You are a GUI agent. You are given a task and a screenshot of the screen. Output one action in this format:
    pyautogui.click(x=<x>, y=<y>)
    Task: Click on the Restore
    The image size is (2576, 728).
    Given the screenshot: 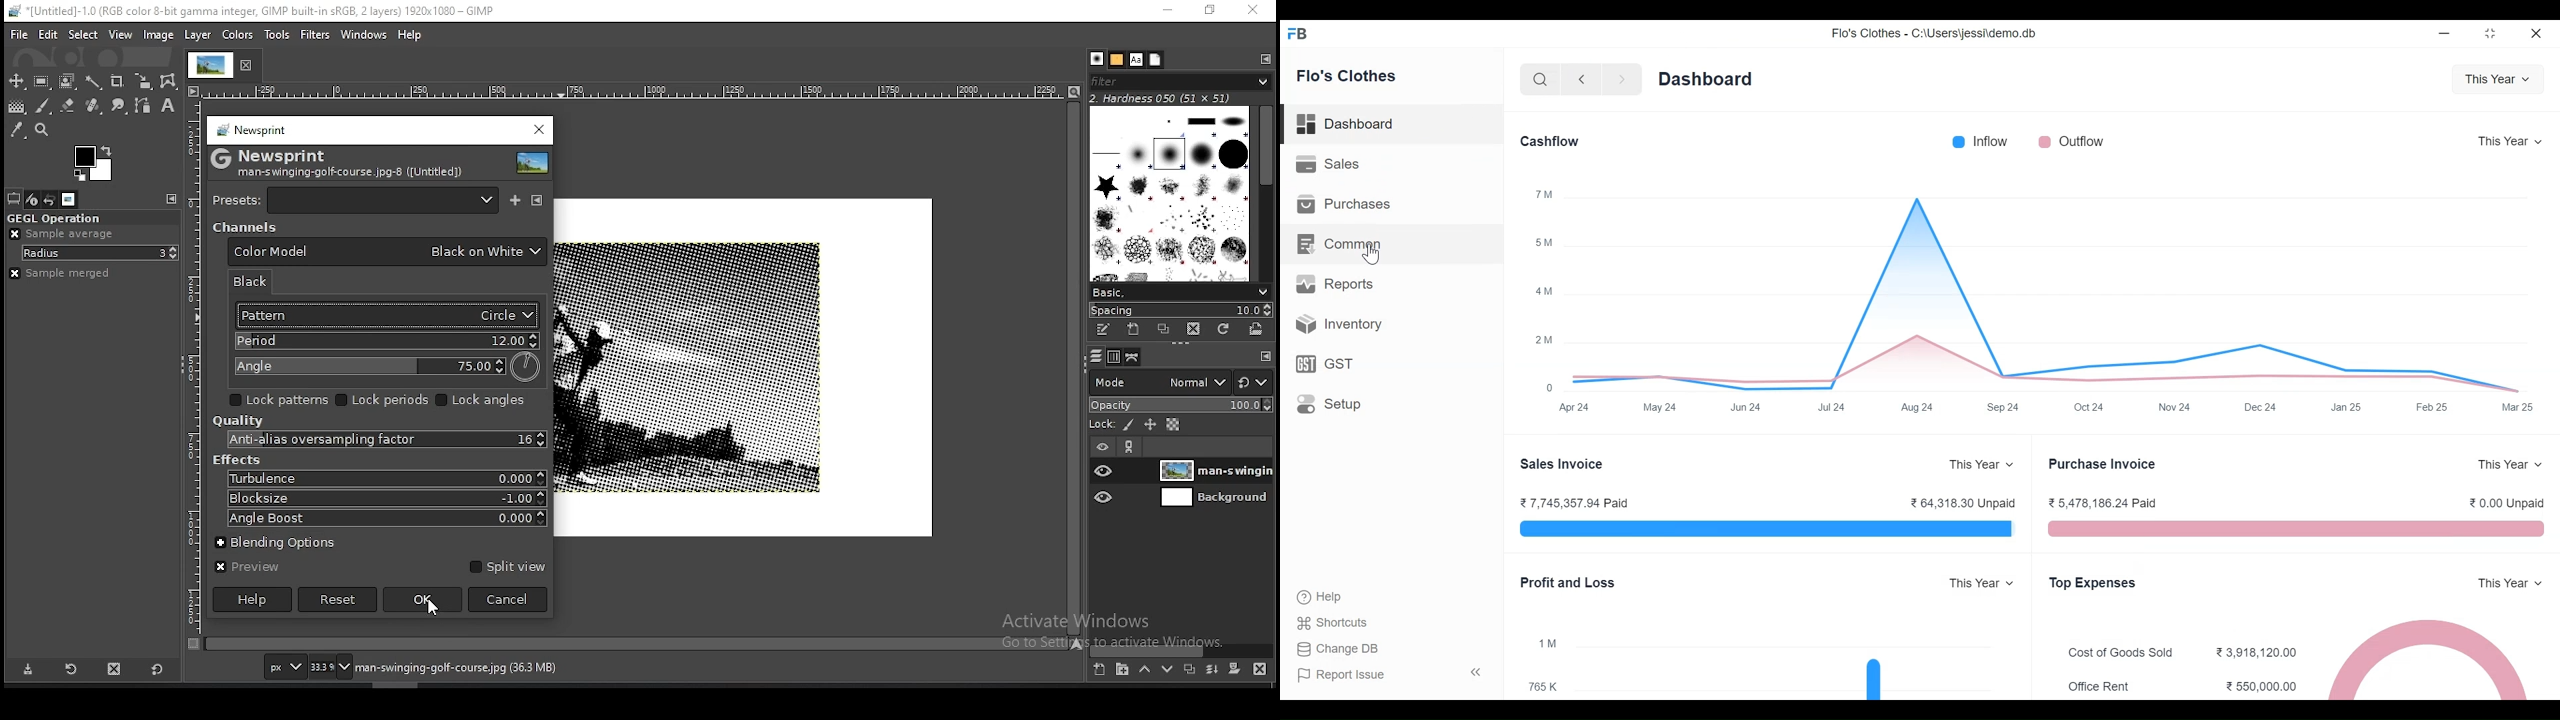 What is the action you would take?
    pyautogui.click(x=2489, y=33)
    